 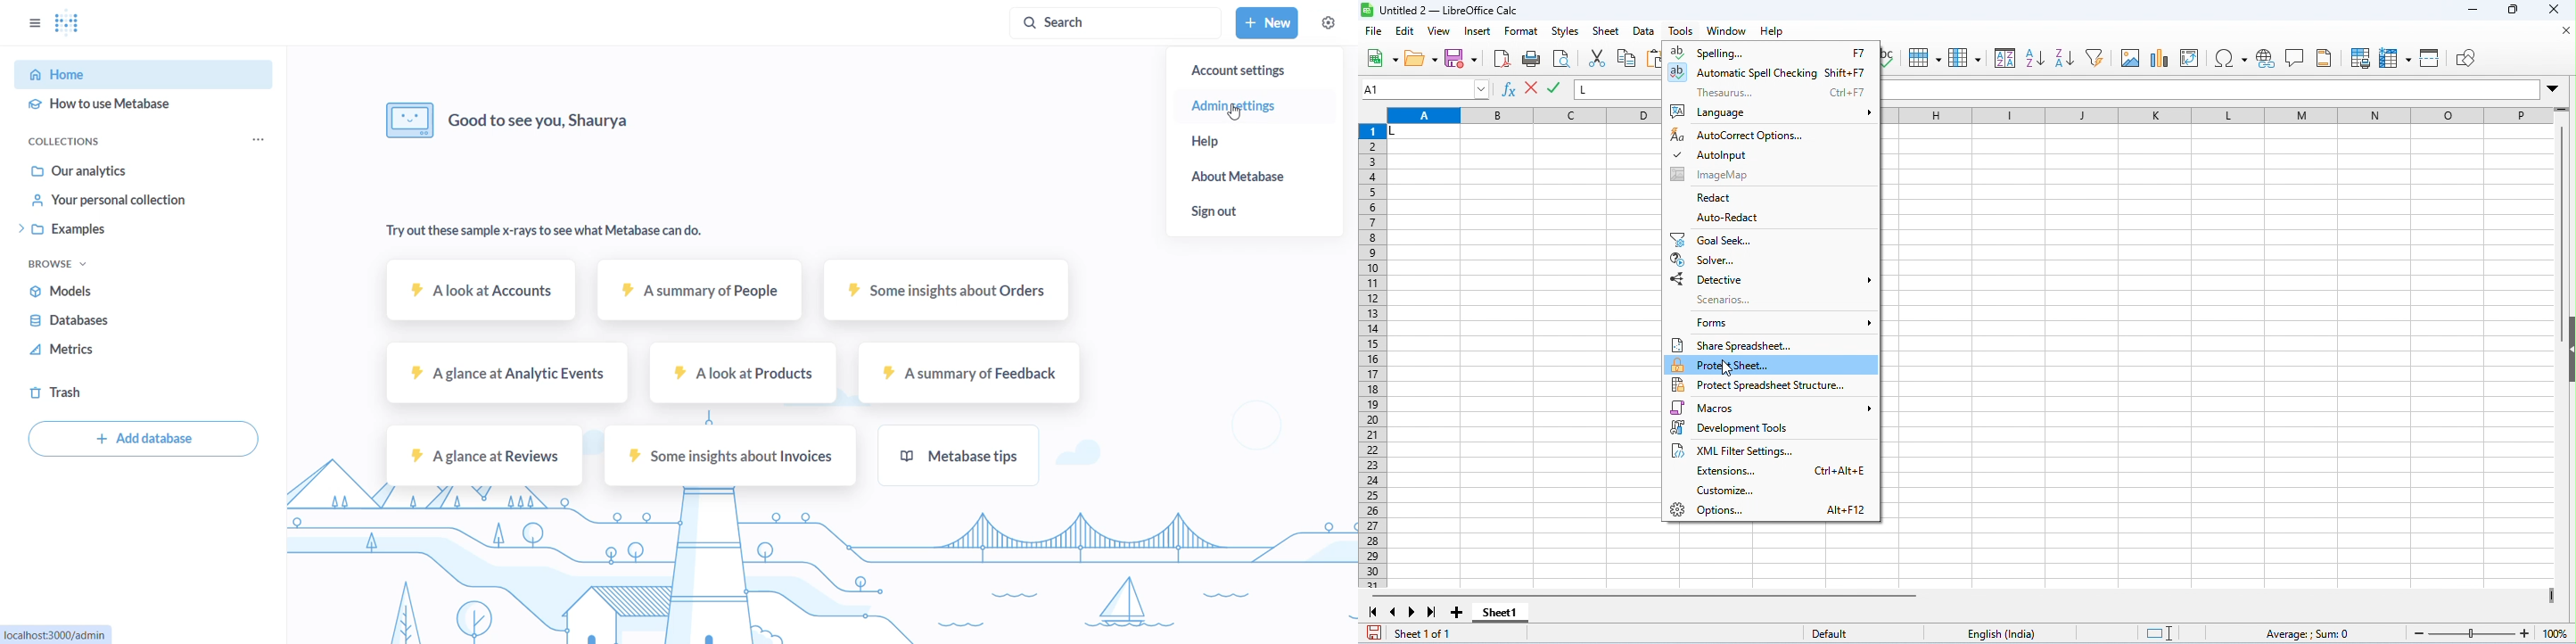 I want to click on column headings, so click(x=2214, y=114).